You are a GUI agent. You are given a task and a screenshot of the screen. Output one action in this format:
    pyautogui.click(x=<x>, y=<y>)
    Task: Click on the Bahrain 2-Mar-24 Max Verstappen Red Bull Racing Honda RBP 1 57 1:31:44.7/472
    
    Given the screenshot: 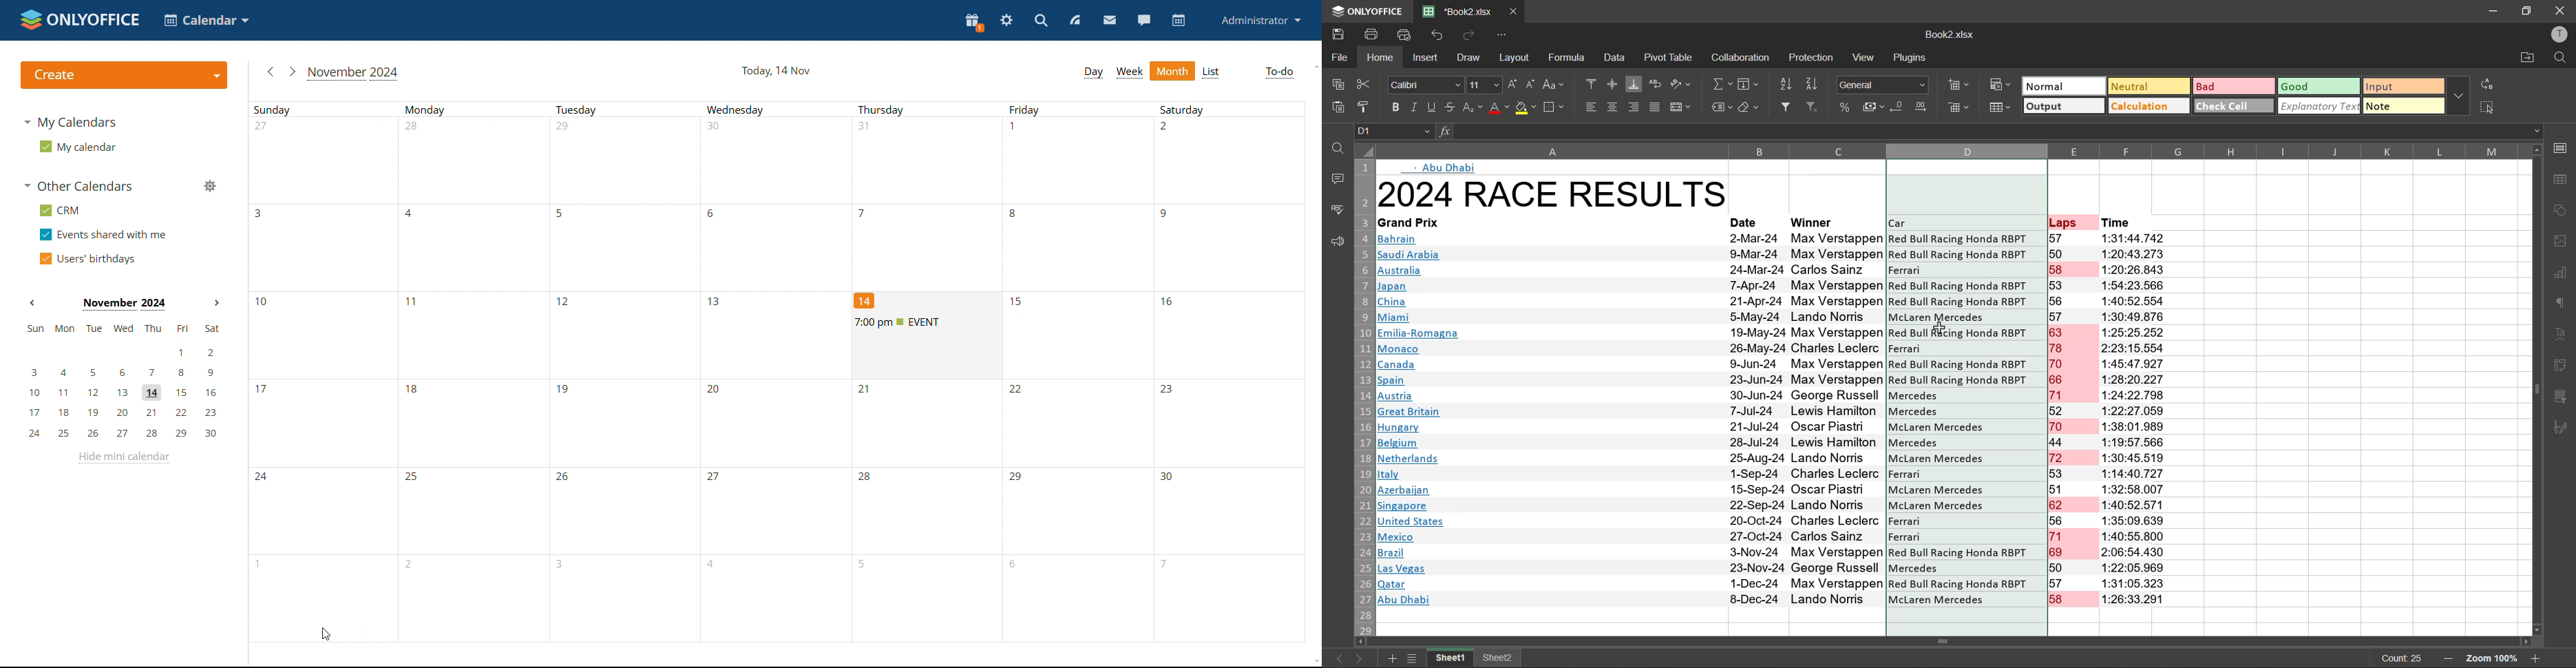 What is the action you would take?
    pyautogui.click(x=1770, y=239)
    